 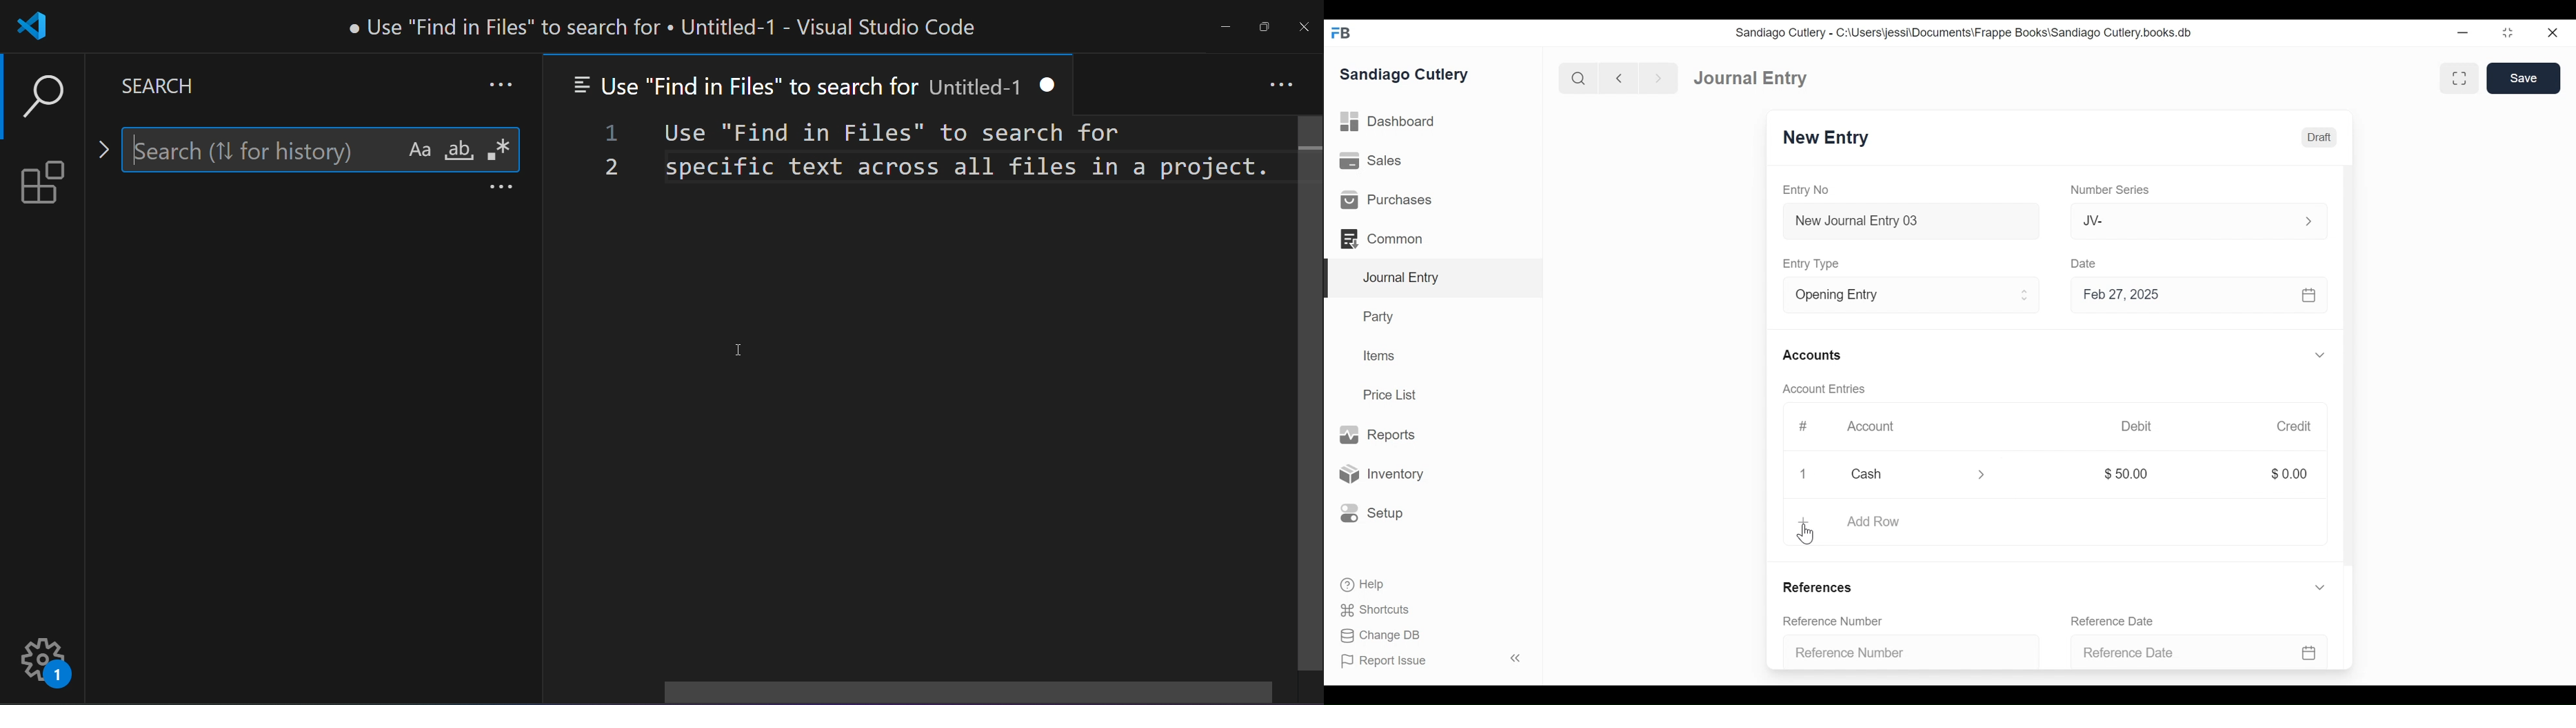 What do you see at coordinates (2116, 620) in the screenshot?
I see `Reference Date` at bounding box center [2116, 620].